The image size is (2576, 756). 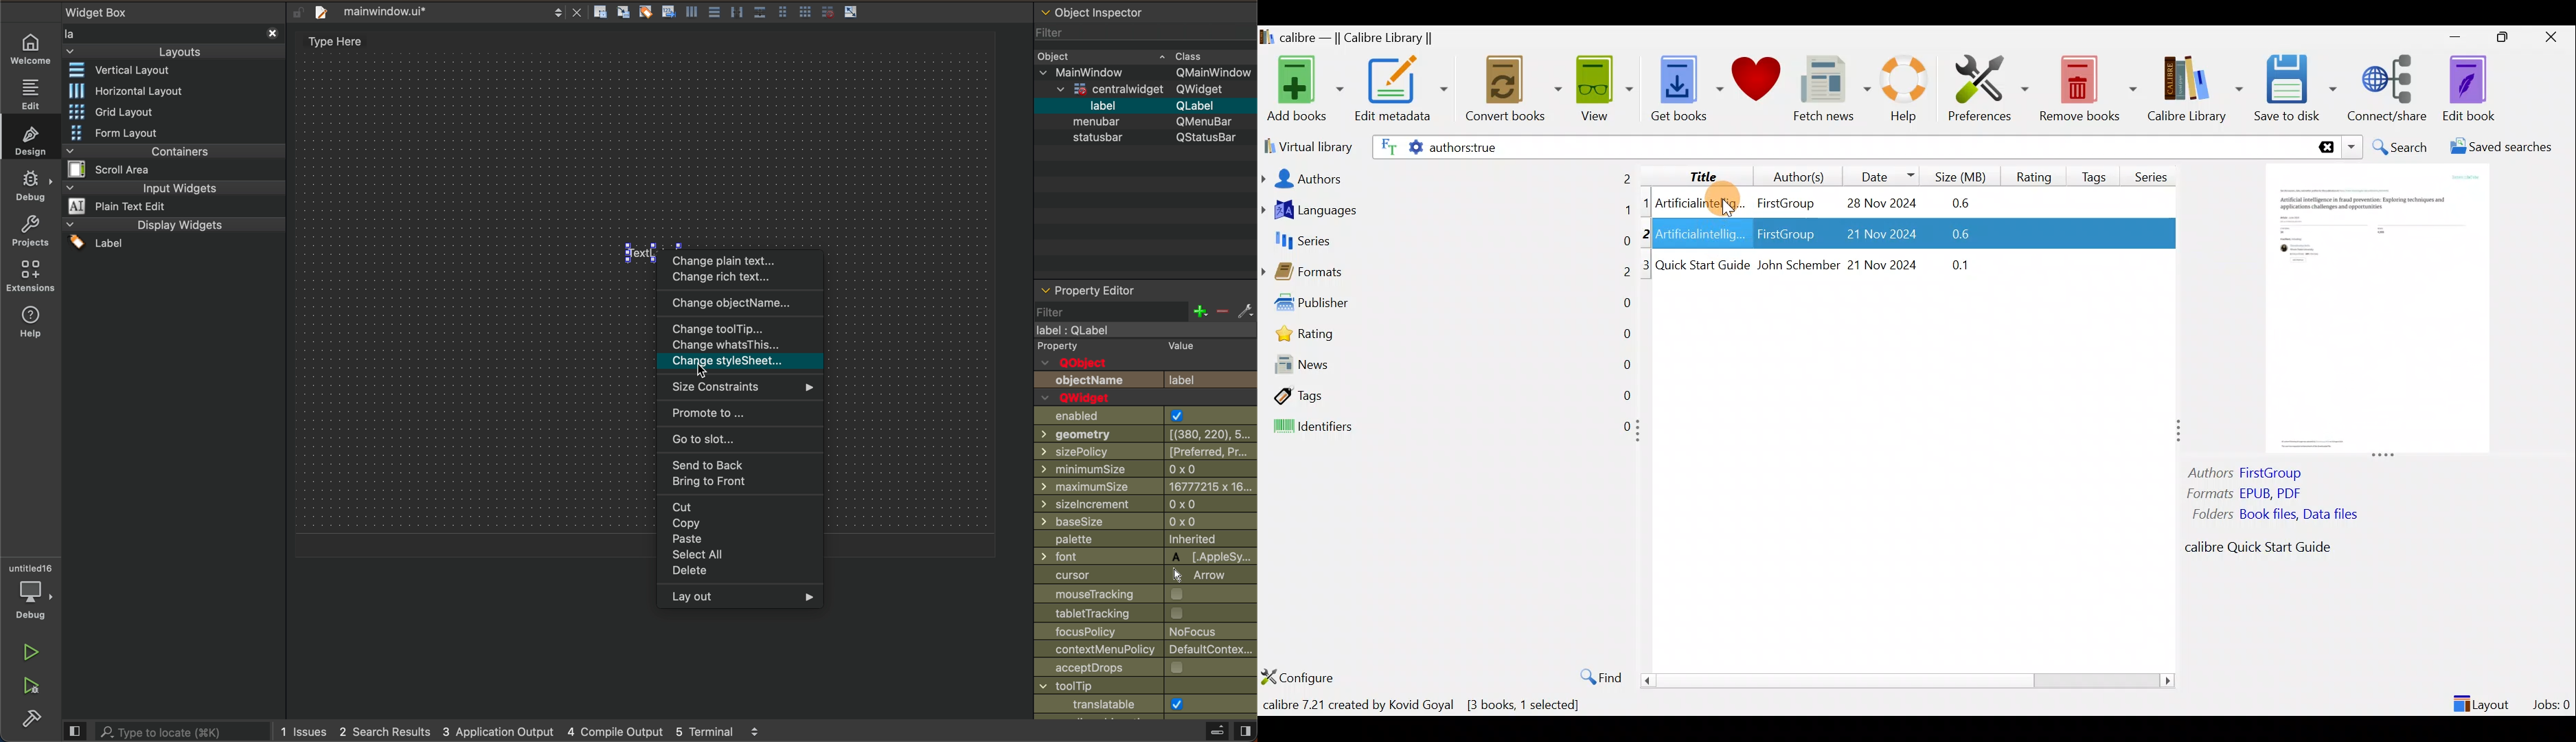 I want to click on Layout, so click(x=2483, y=698).